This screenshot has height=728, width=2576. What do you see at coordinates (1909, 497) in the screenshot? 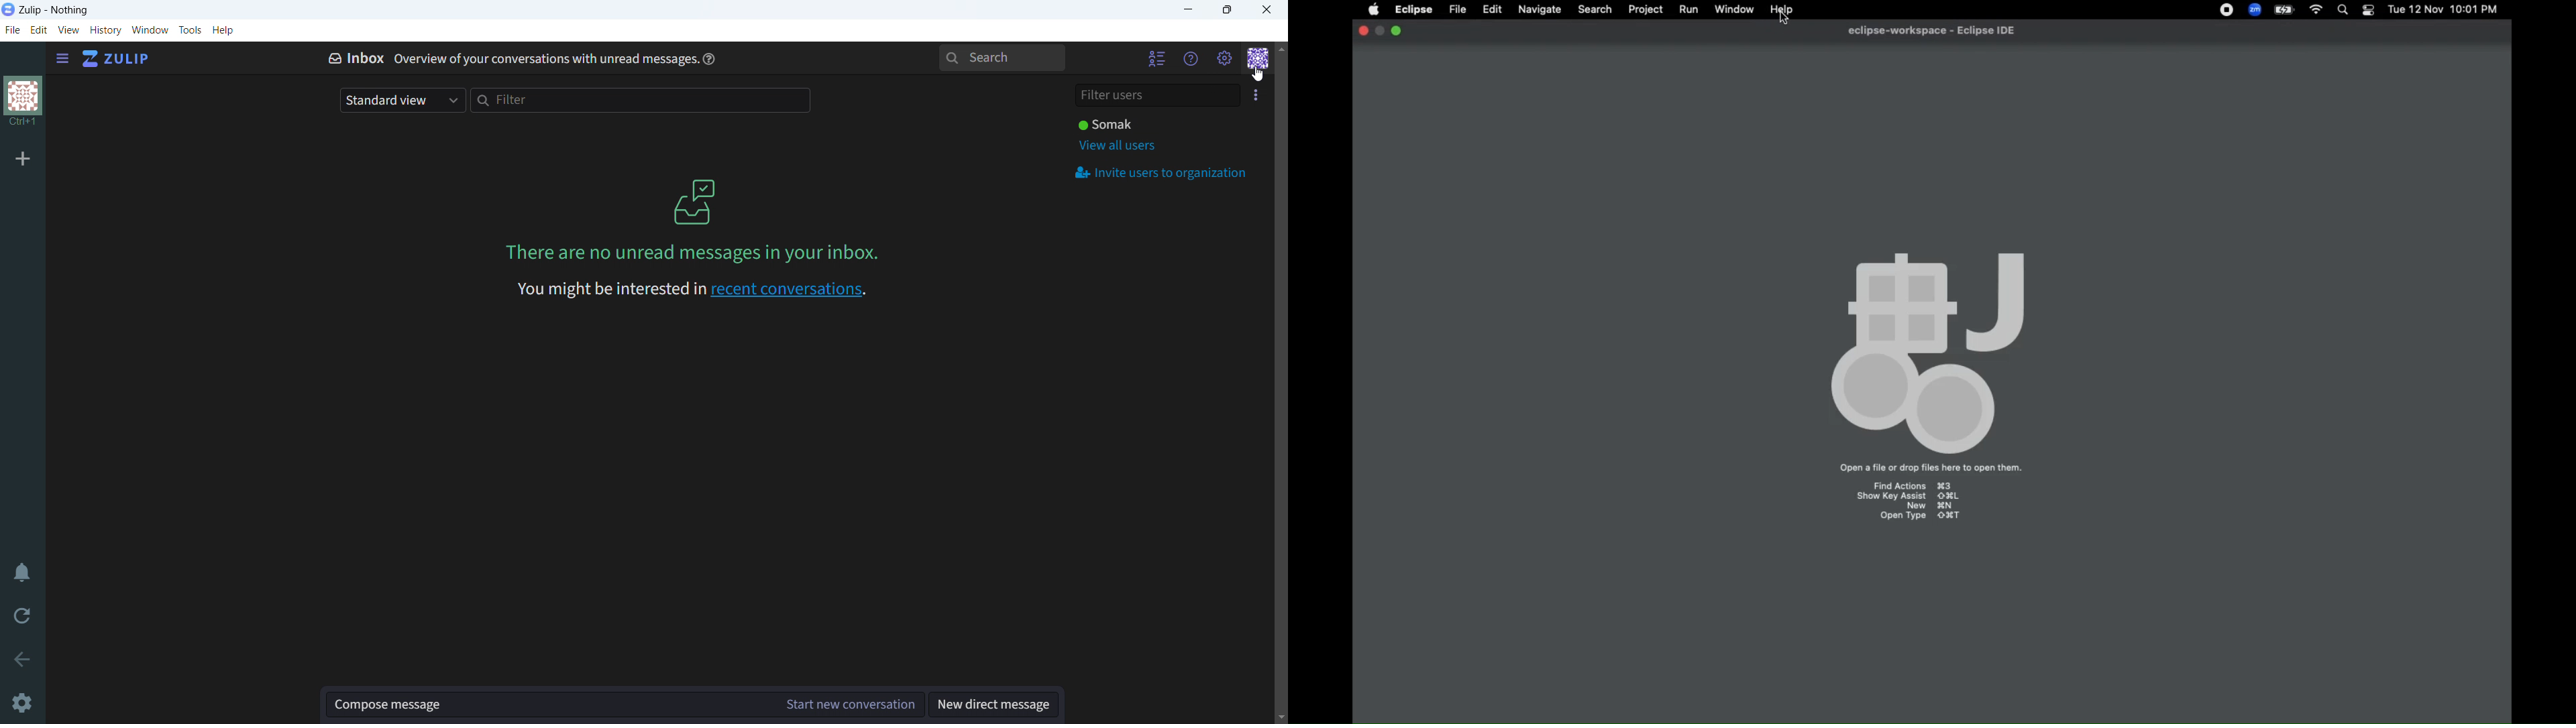
I see `show key assist ` at bounding box center [1909, 497].